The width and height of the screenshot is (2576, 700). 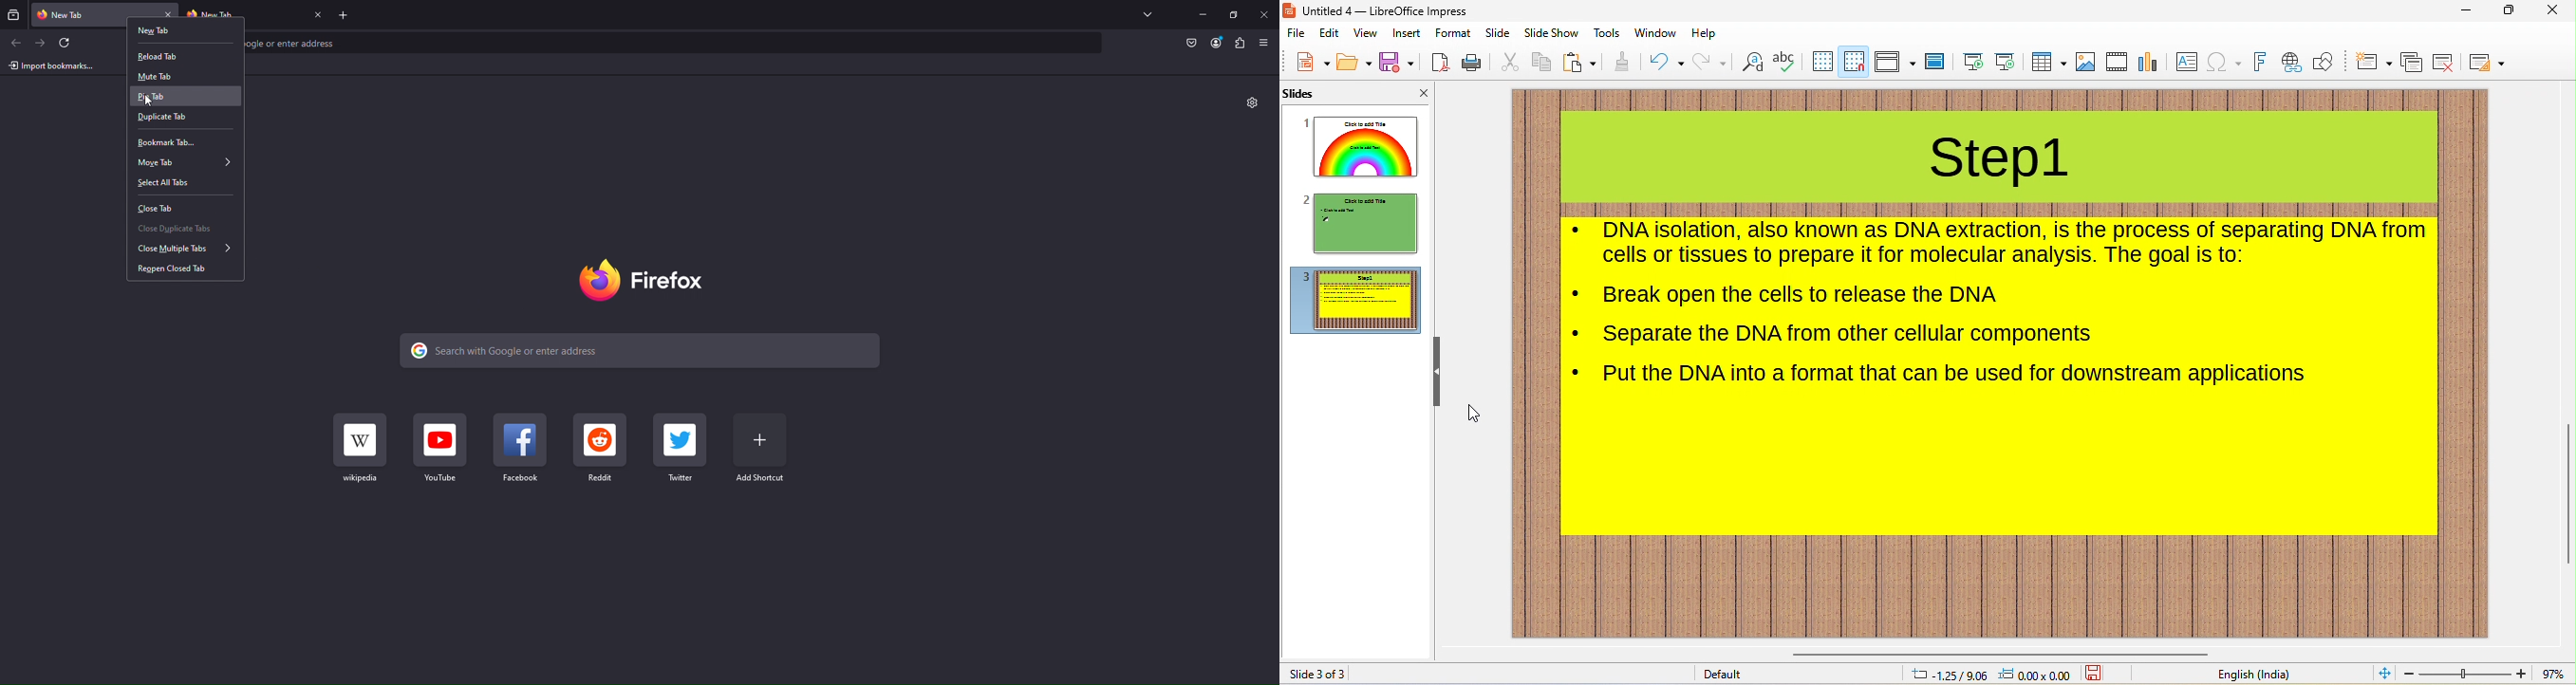 What do you see at coordinates (2567, 487) in the screenshot?
I see `vertical scroll` at bounding box center [2567, 487].